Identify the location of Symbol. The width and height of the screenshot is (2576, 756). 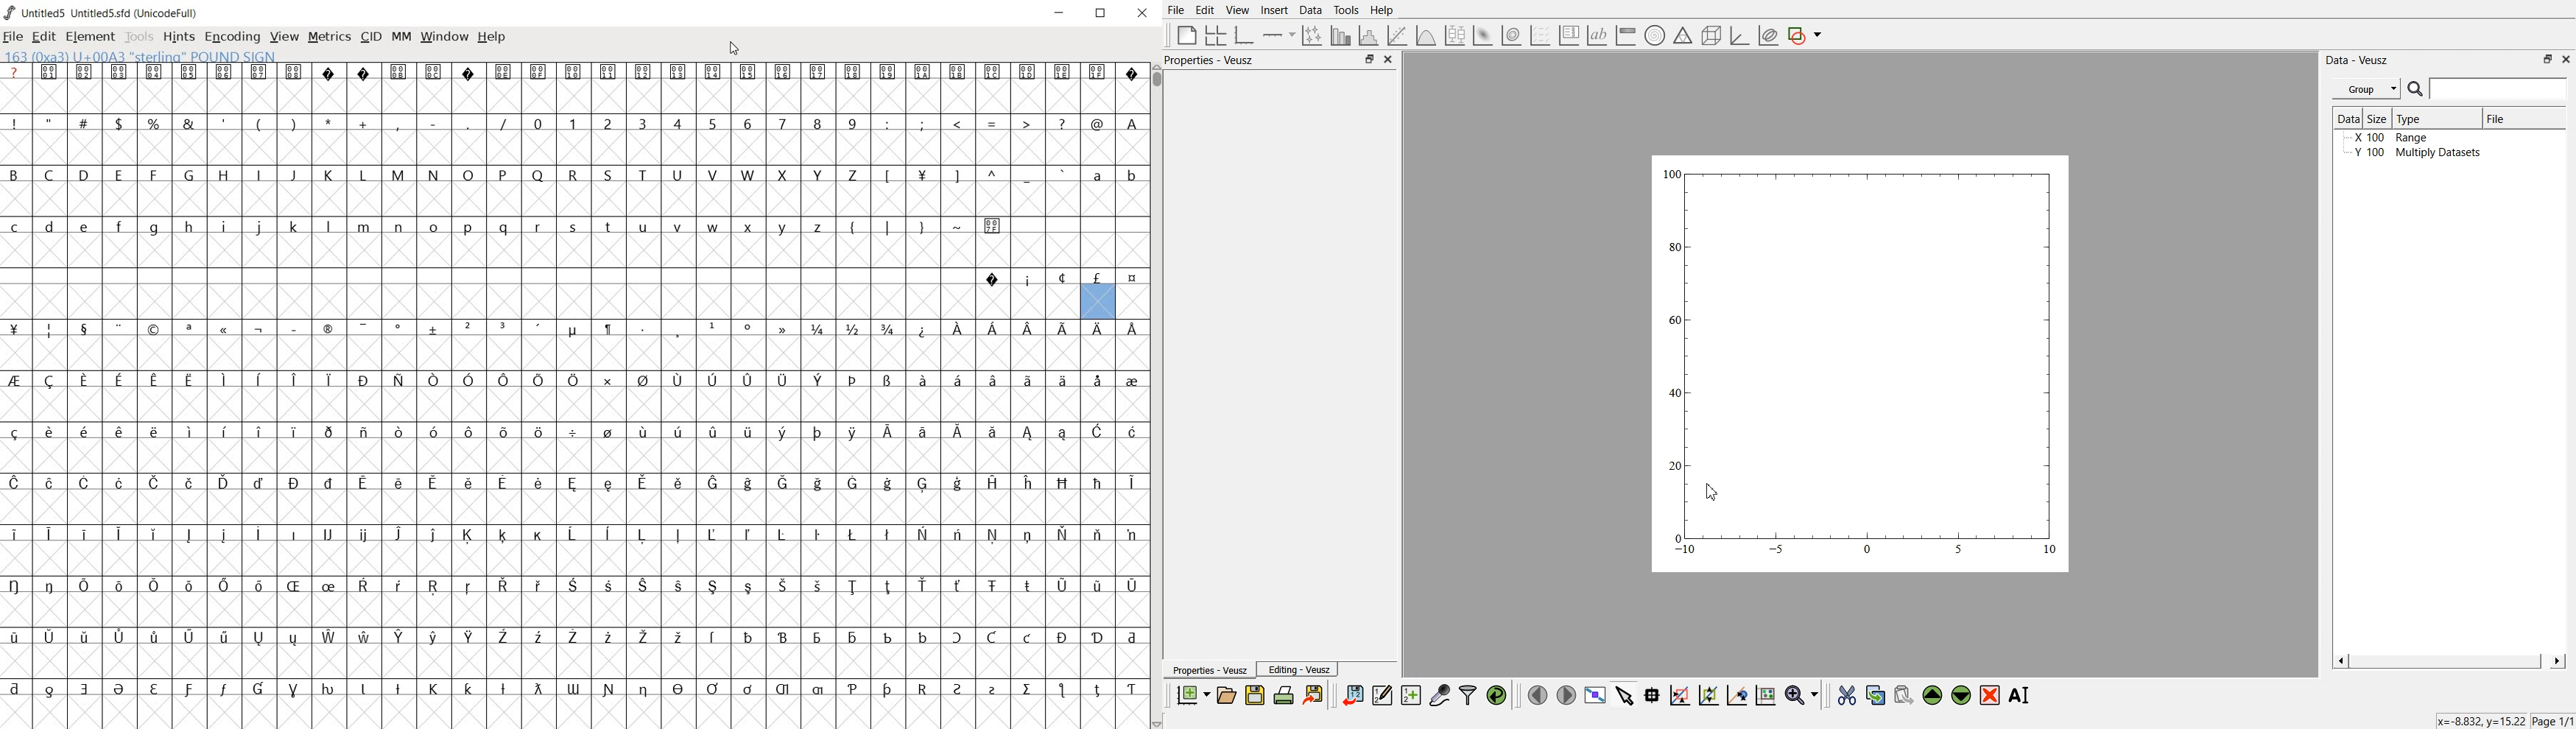
(120, 71).